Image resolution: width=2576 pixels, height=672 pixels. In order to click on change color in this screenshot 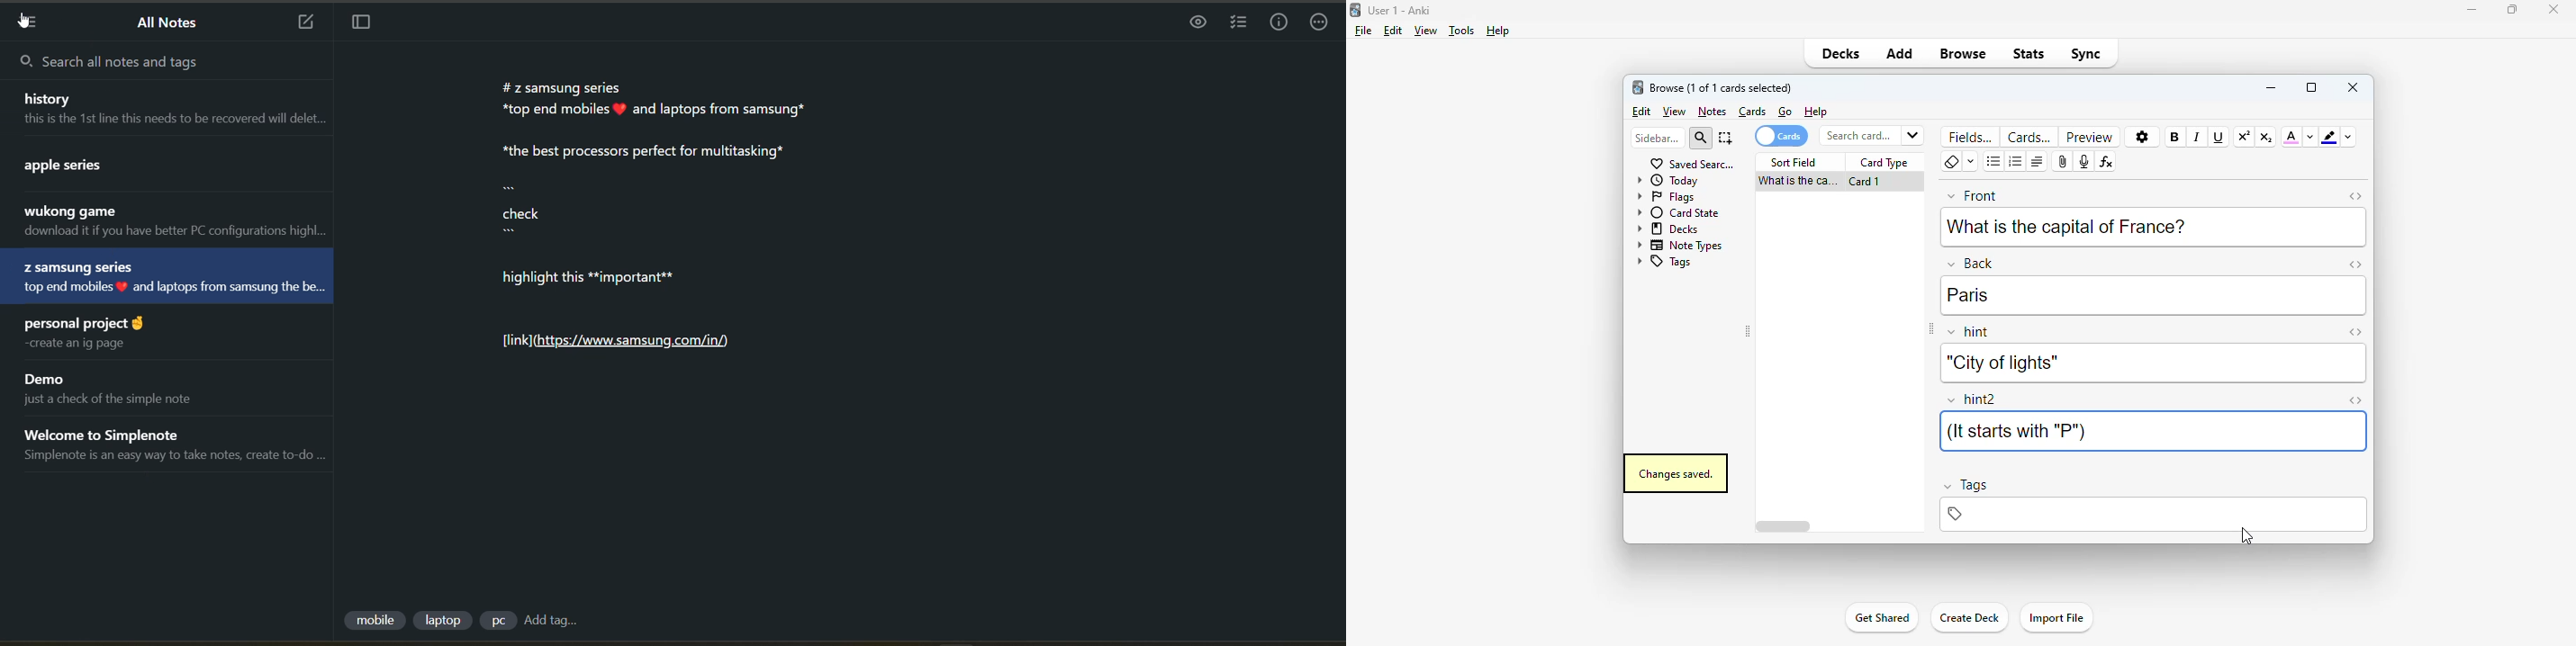, I will do `click(2310, 137)`.